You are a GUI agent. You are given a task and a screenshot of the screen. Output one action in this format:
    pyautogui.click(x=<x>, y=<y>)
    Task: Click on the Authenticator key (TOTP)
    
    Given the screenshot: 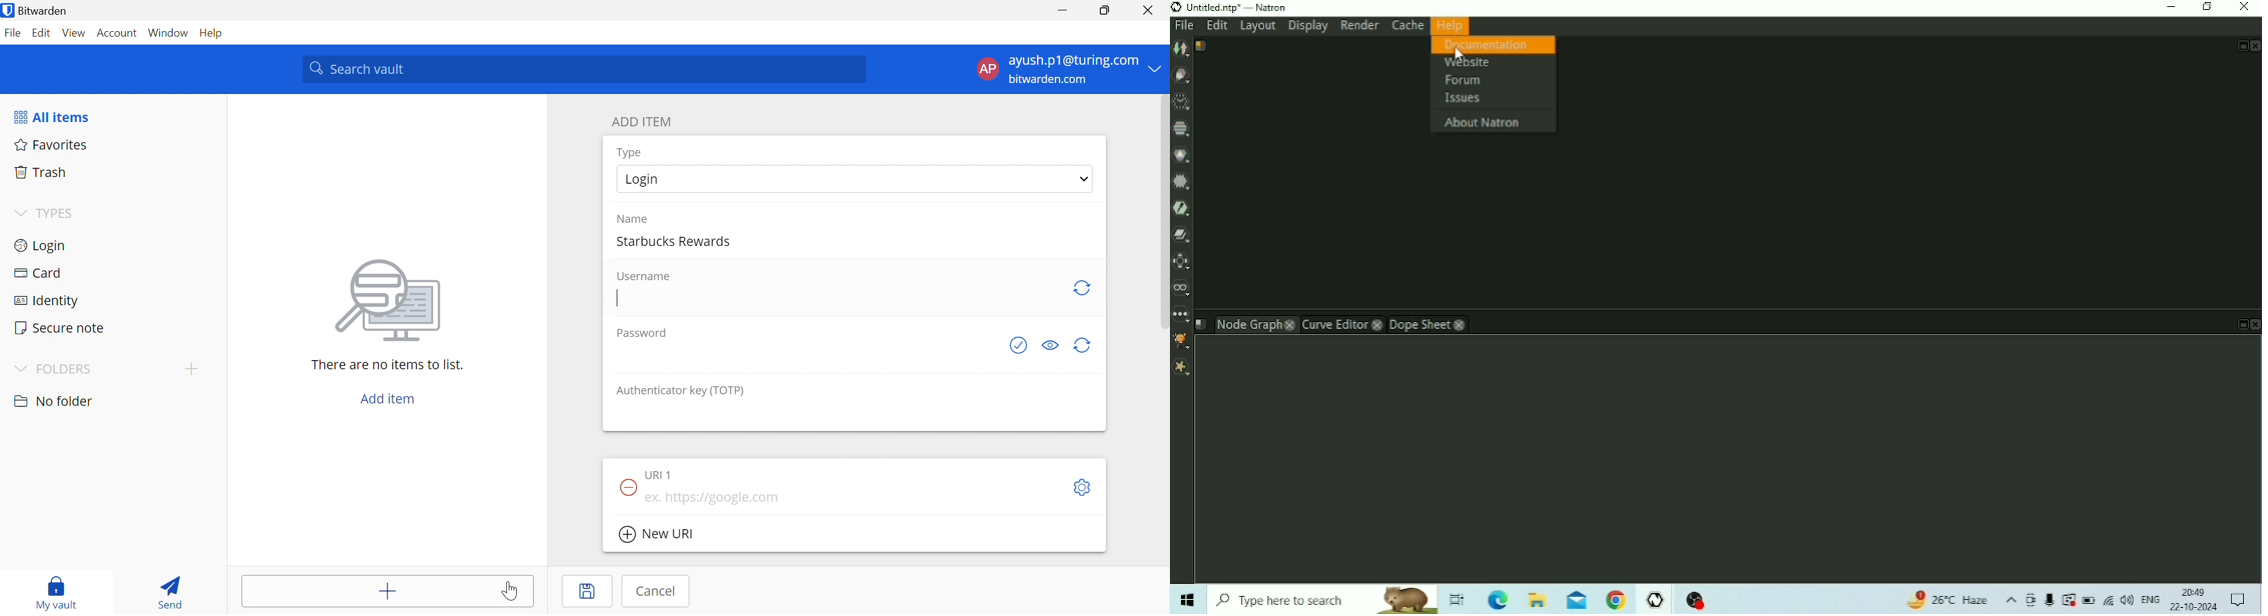 What is the action you would take?
    pyautogui.click(x=680, y=391)
    